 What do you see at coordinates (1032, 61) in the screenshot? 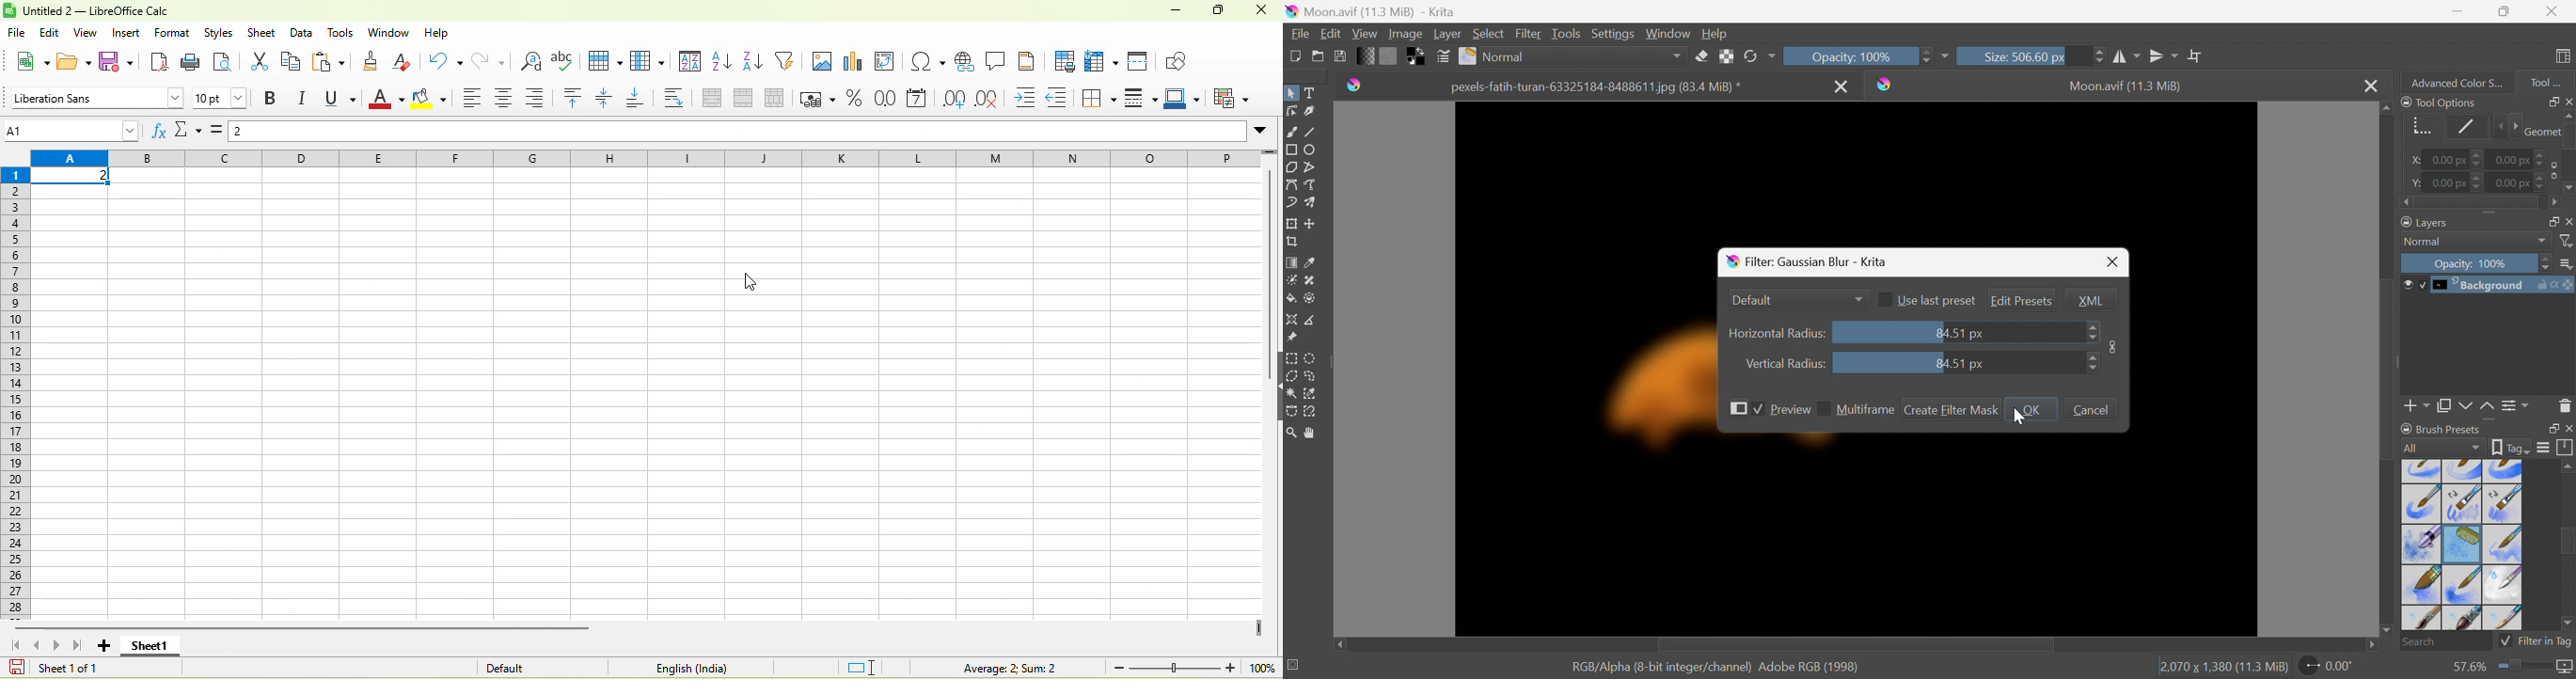
I see `headers and footers` at bounding box center [1032, 61].